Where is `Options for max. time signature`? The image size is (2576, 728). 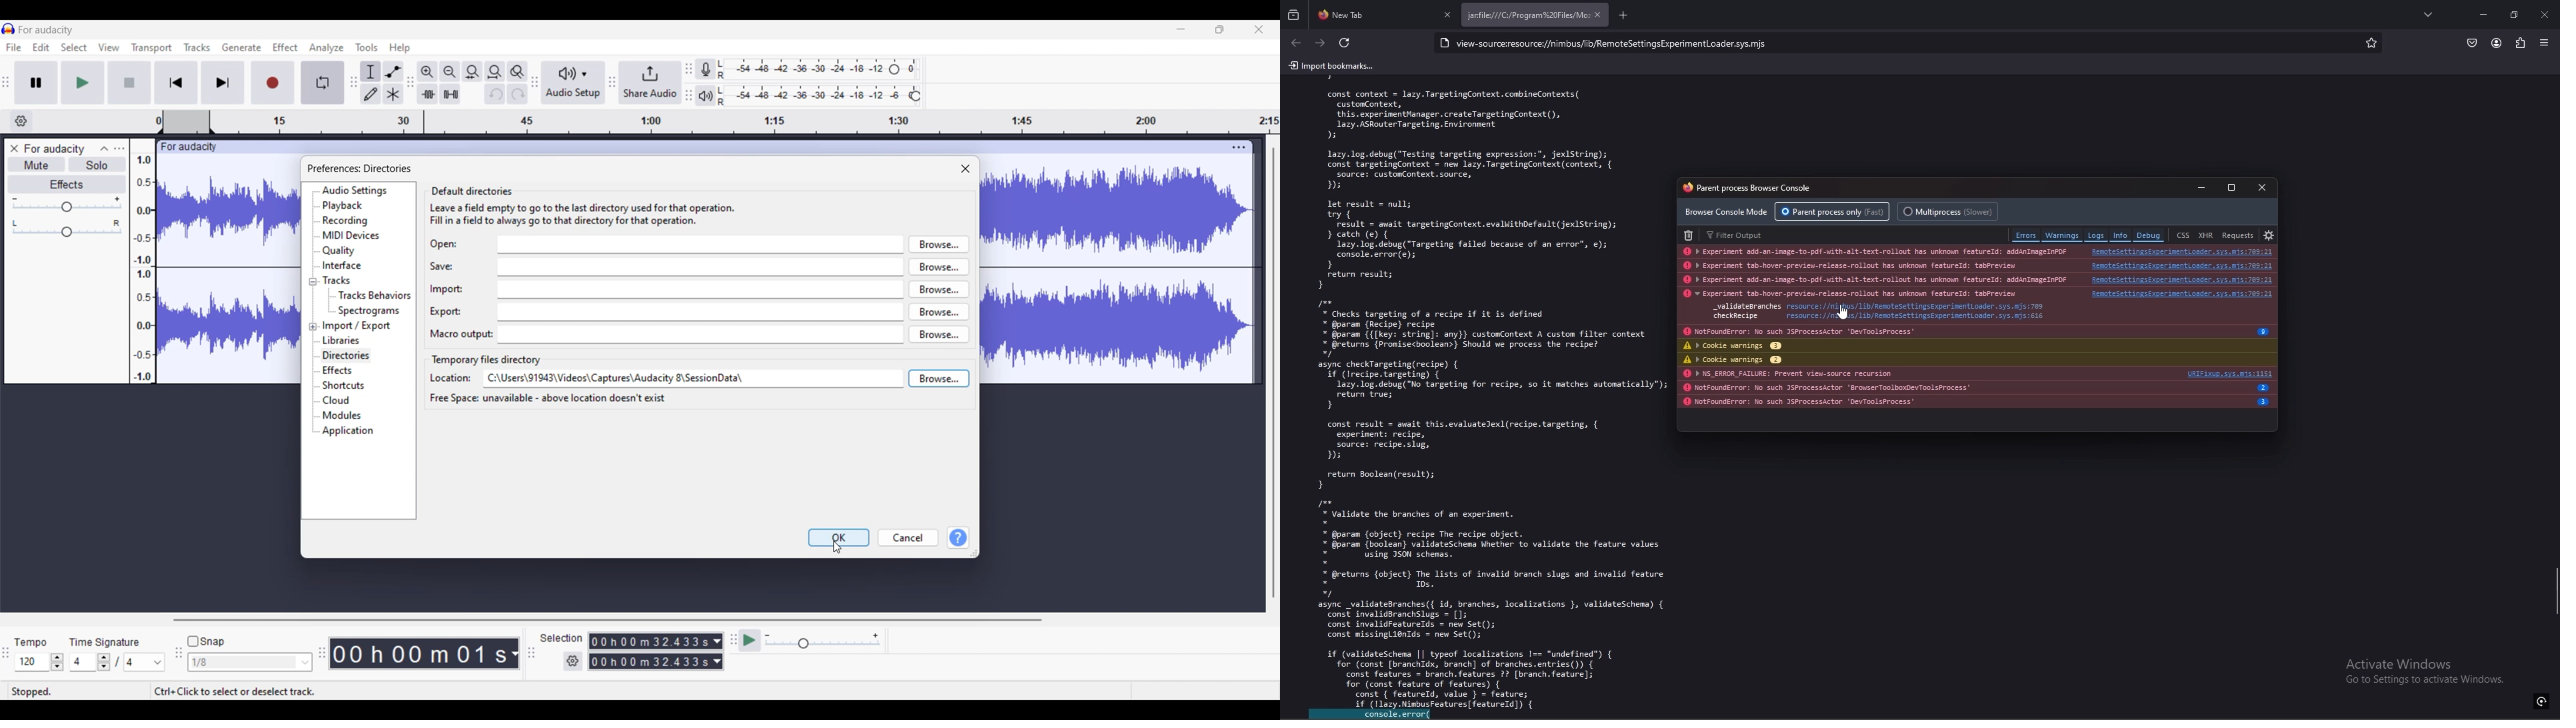
Options for max. time signature is located at coordinates (145, 662).